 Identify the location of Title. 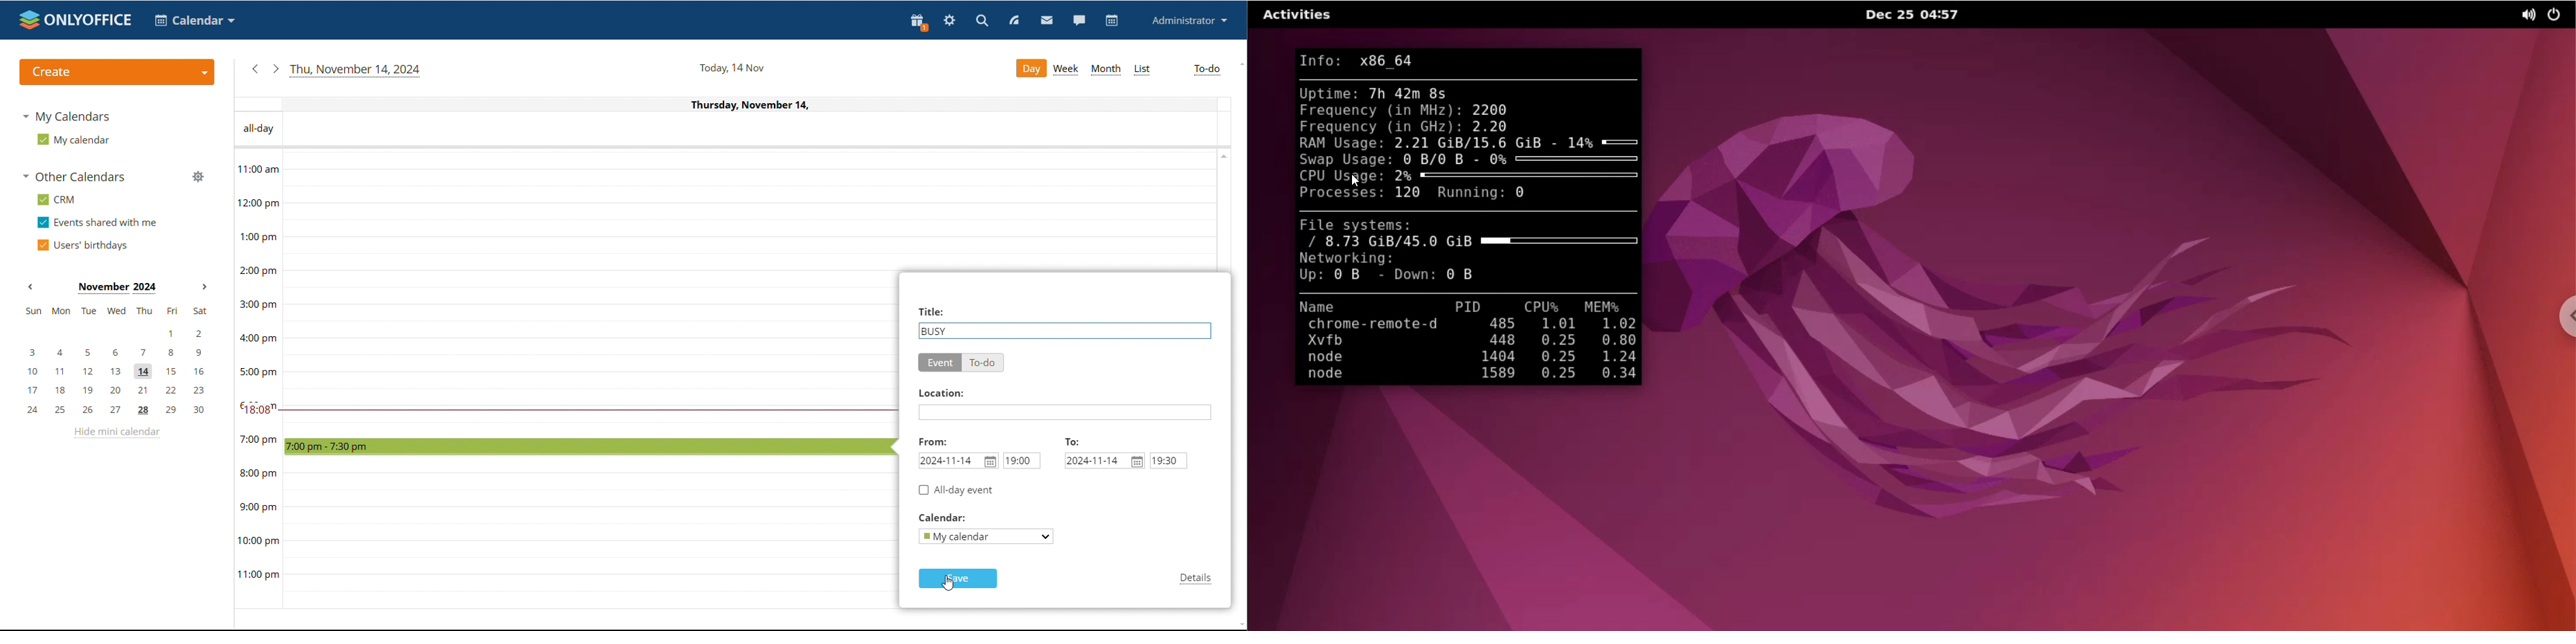
(933, 311).